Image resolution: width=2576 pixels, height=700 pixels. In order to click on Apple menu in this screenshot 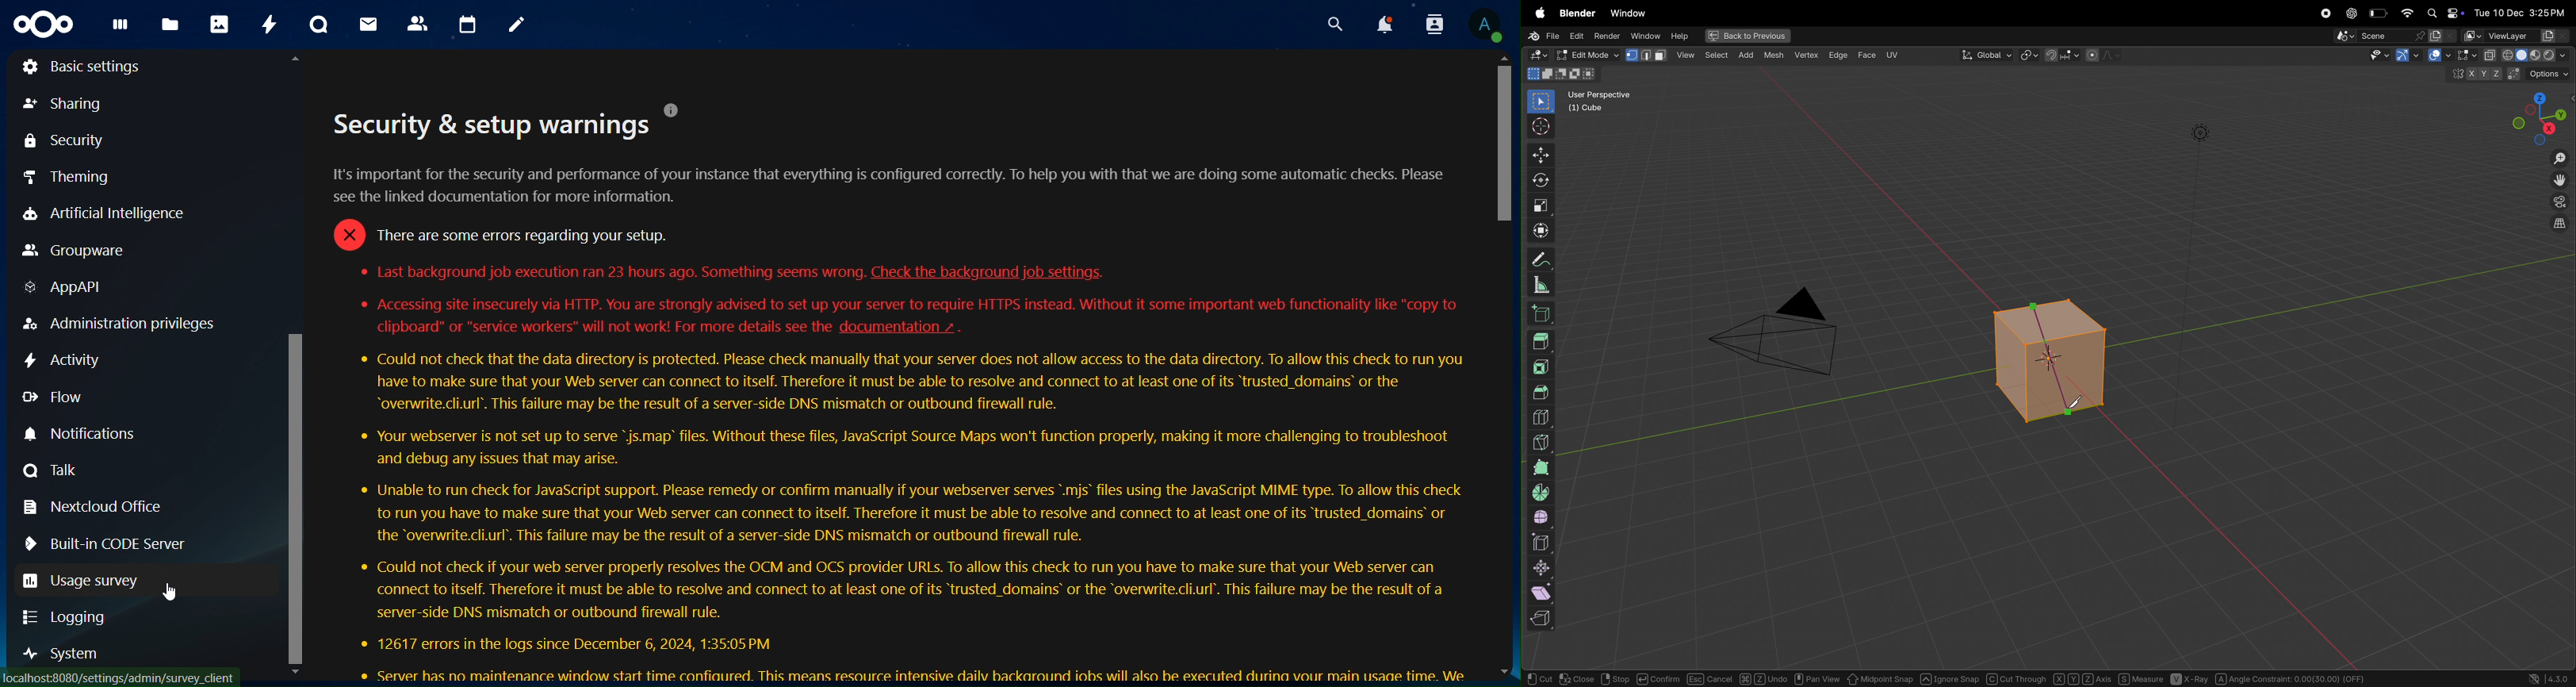, I will do `click(1535, 13)`.